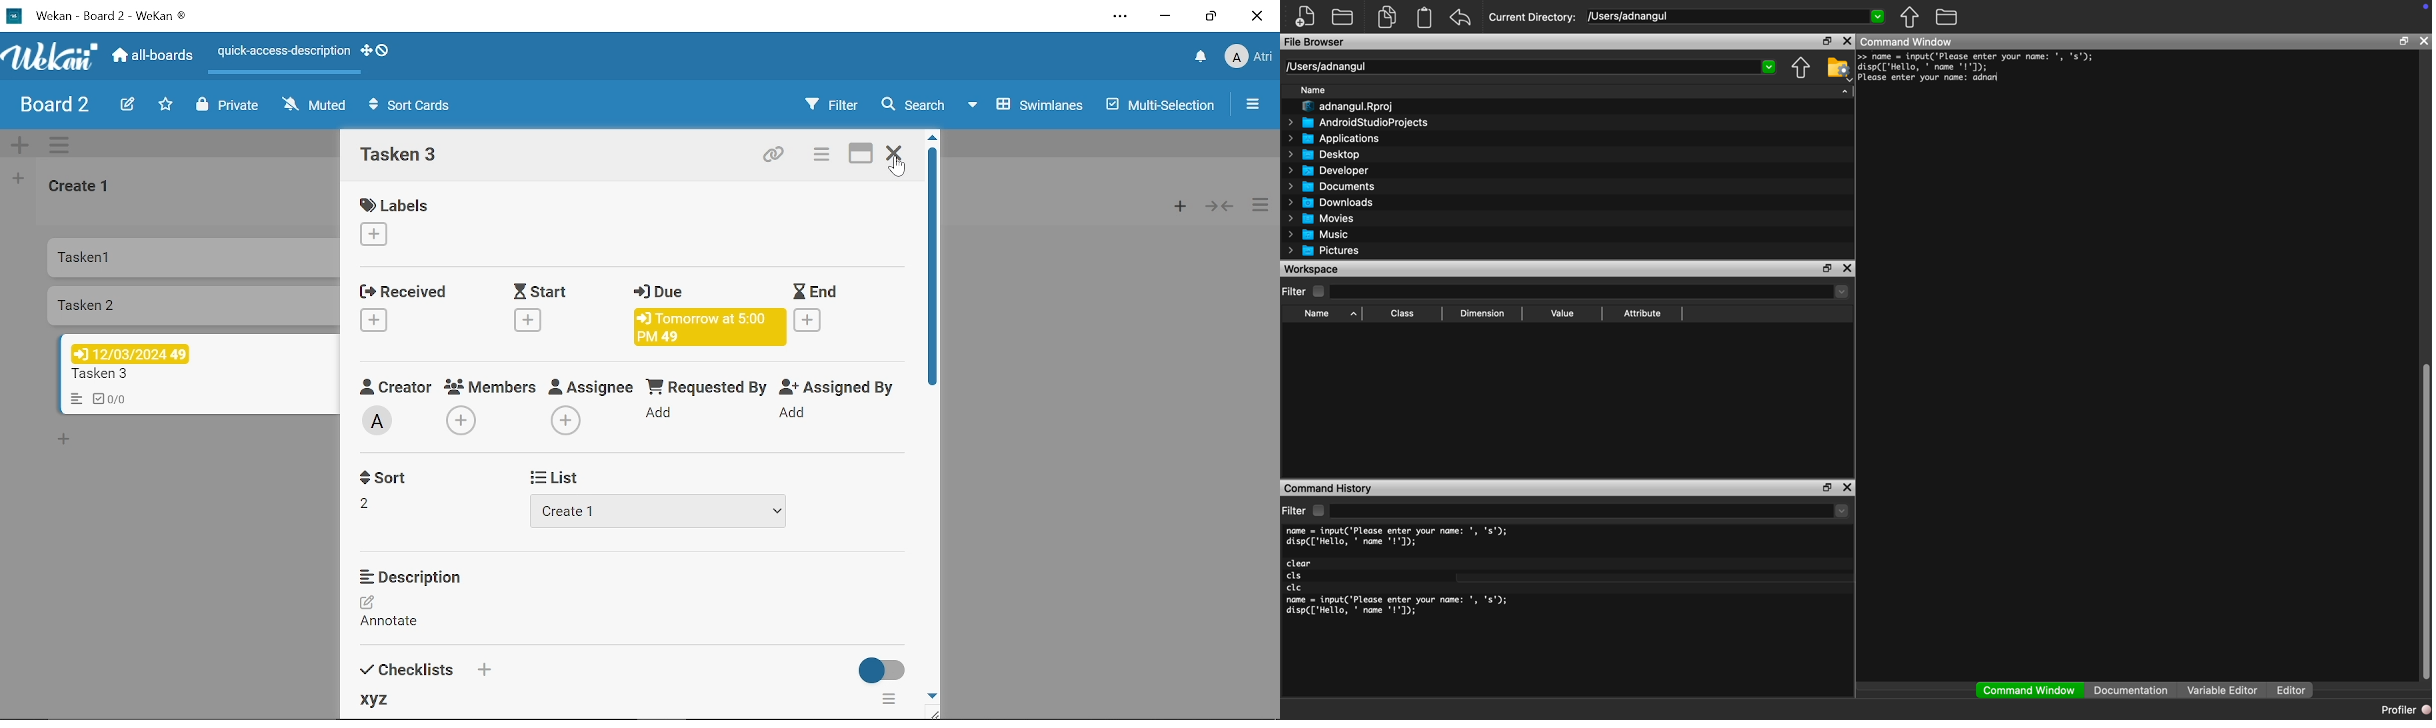  I want to click on Sort, so click(383, 478).